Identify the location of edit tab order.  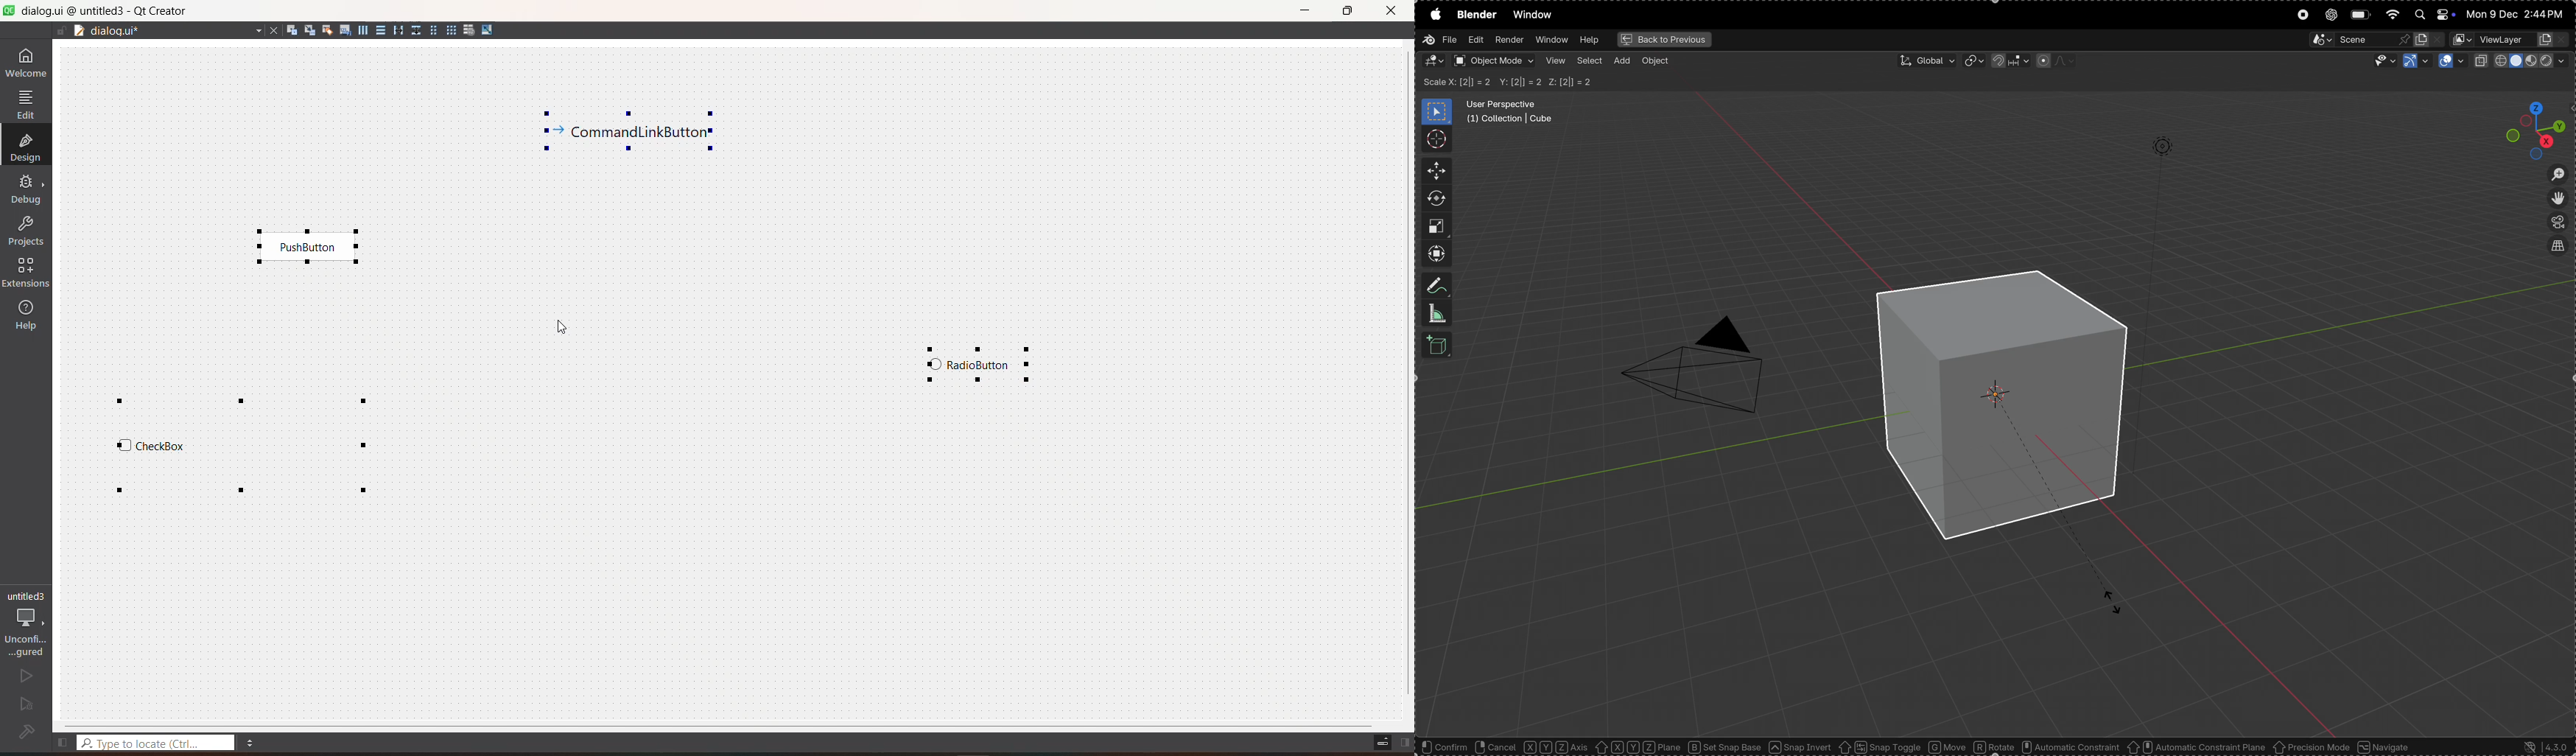
(345, 32).